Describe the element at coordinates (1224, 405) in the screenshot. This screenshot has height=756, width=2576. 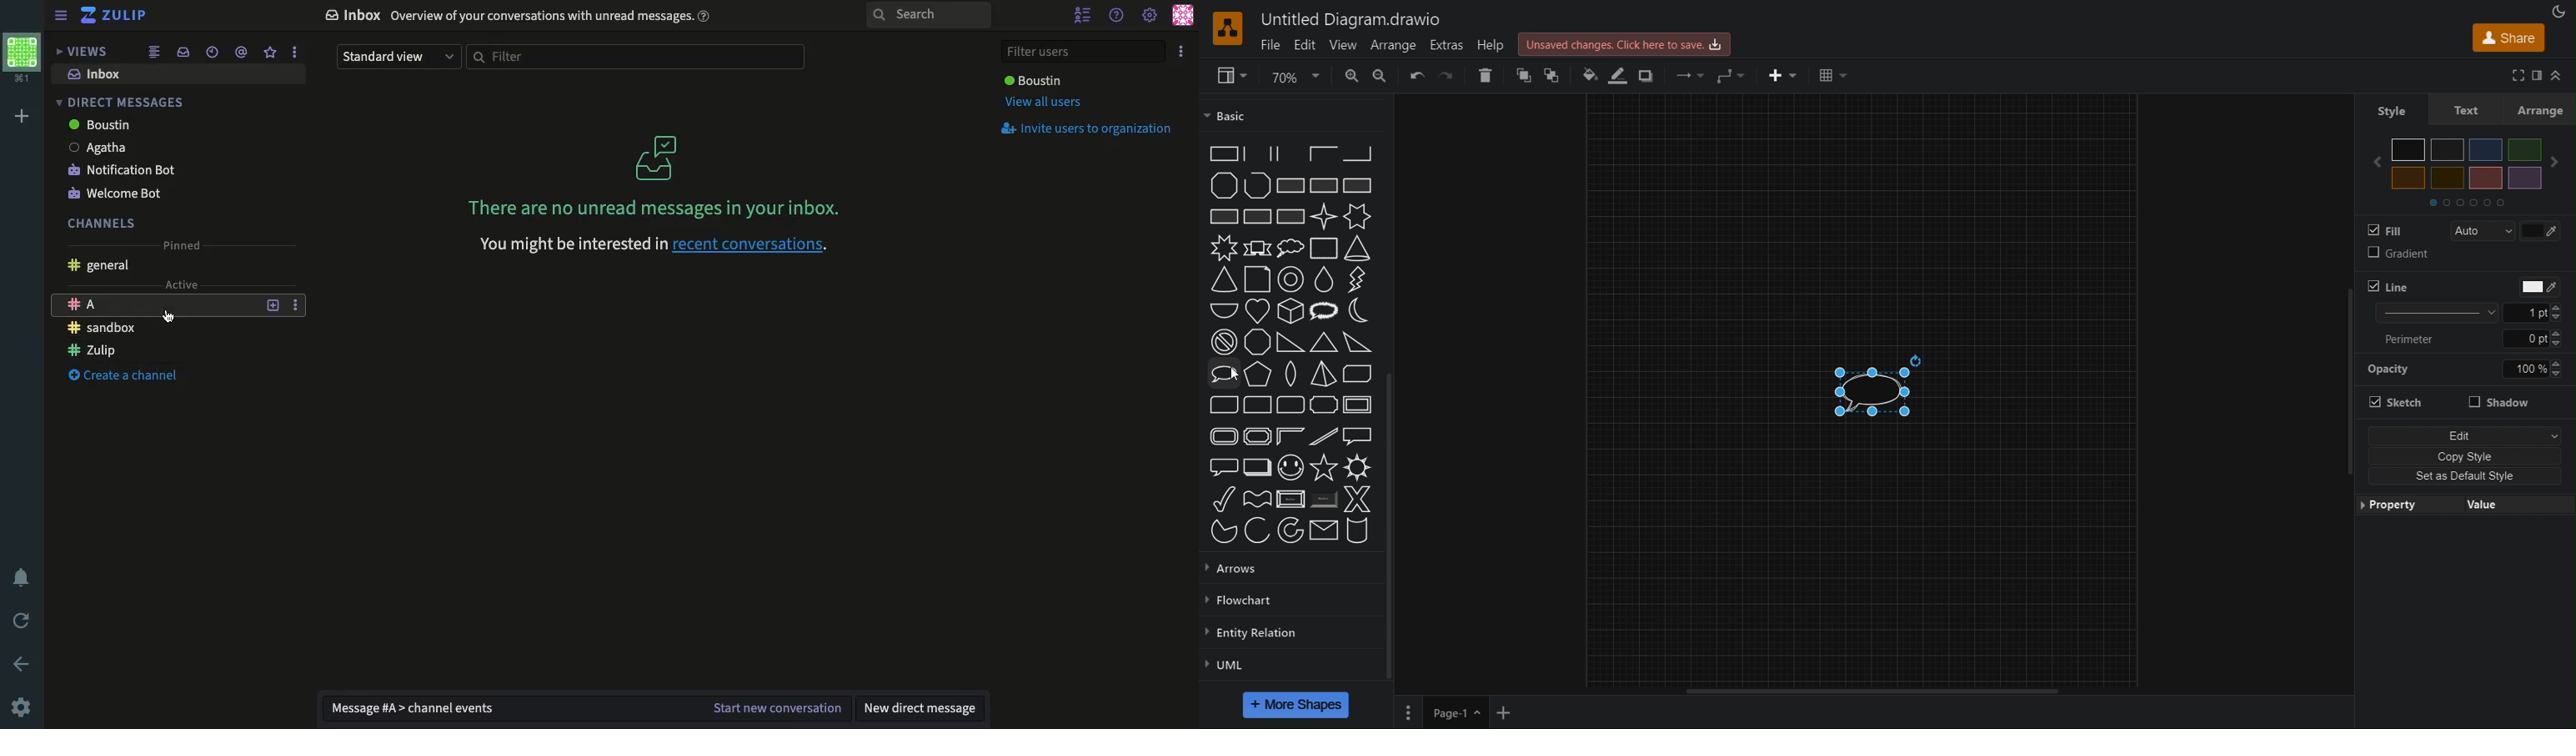
I see `Diagnol Rounded Rectangle` at that location.